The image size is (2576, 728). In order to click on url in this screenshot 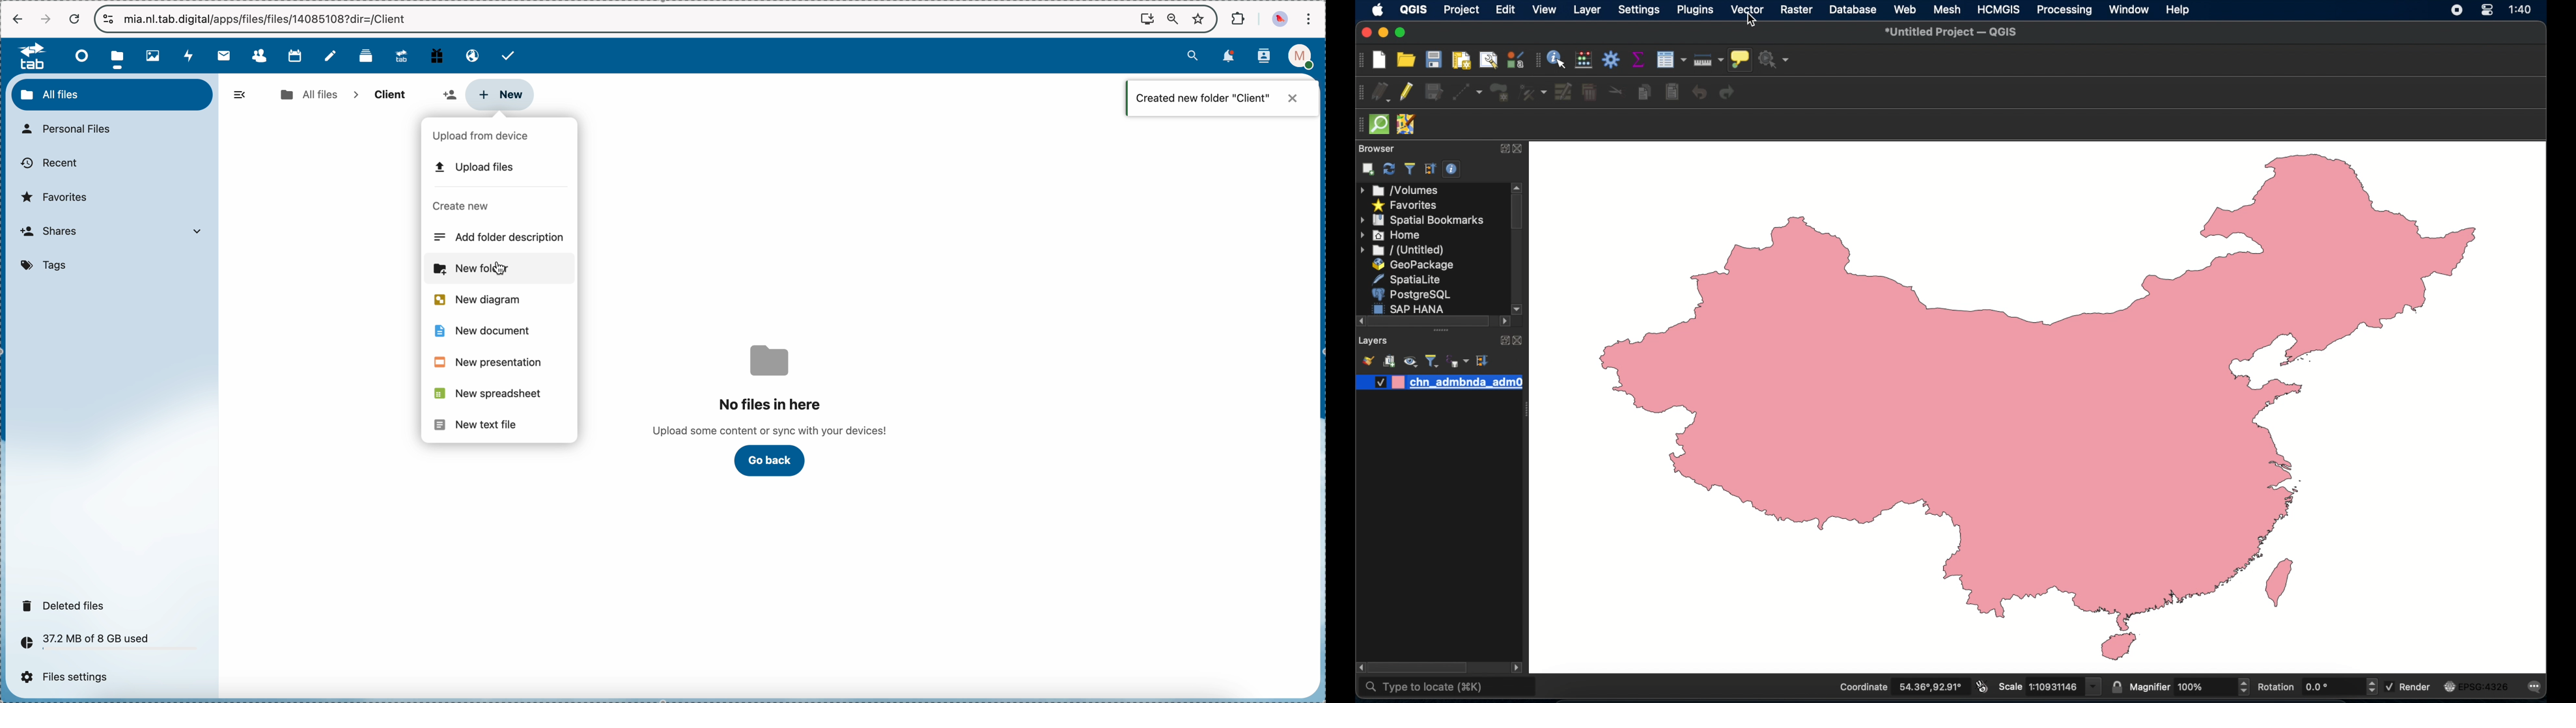, I will do `click(270, 19)`.